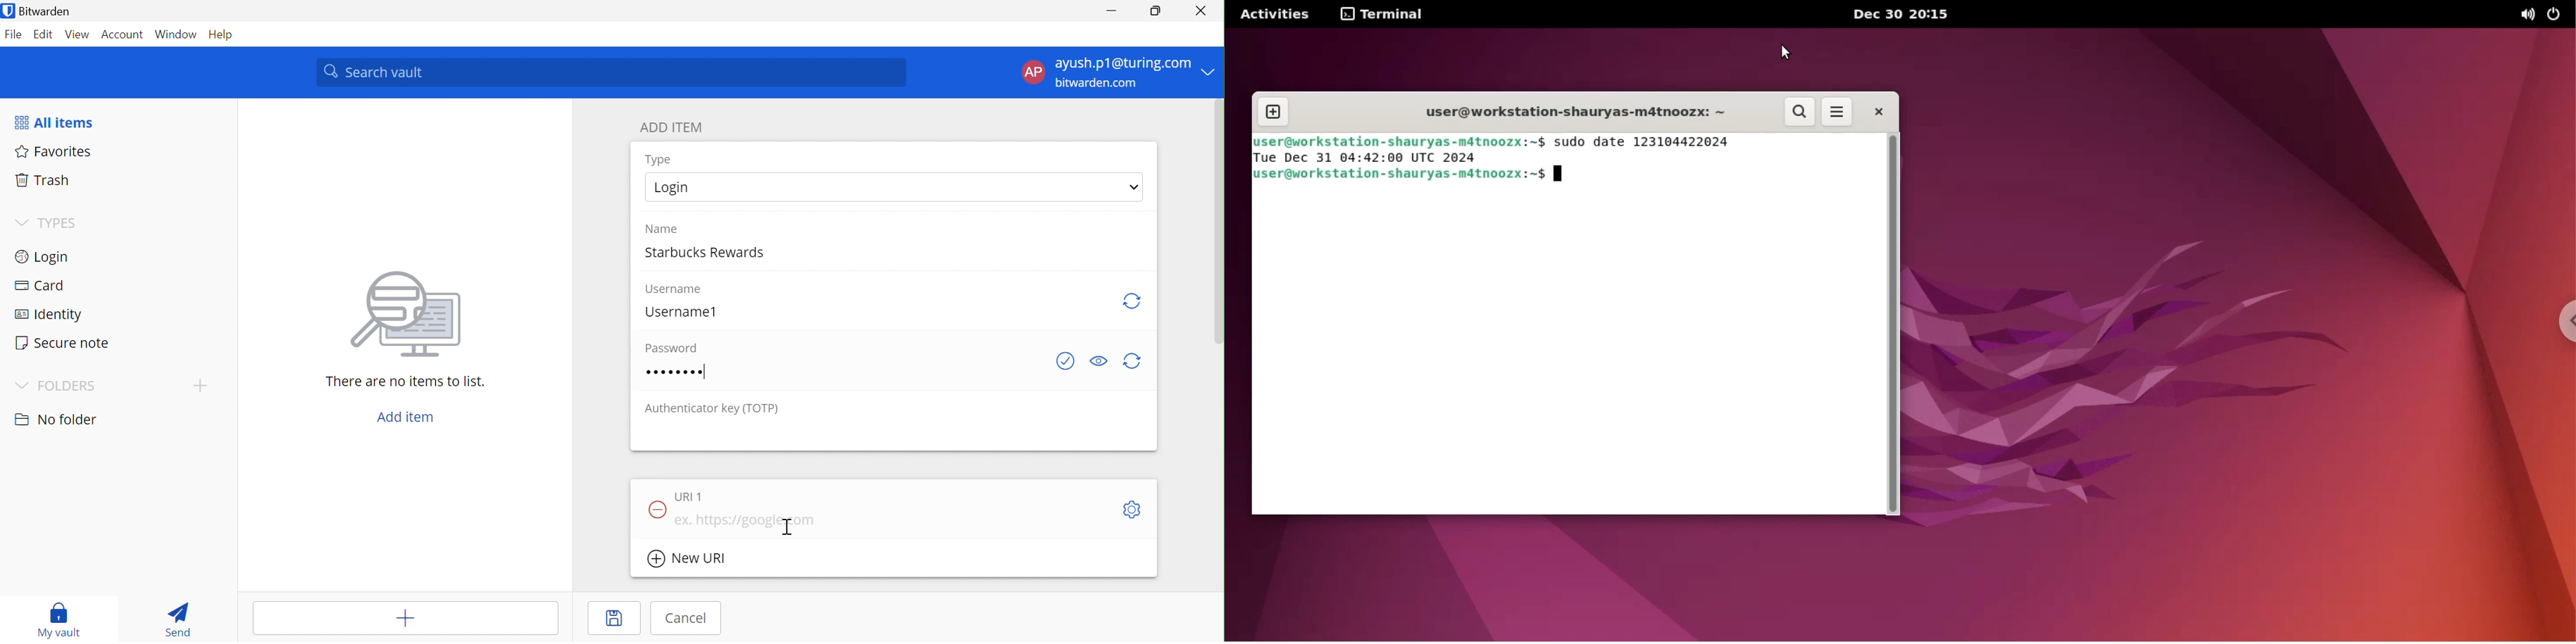 This screenshot has height=644, width=2576. What do you see at coordinates (692, 496) in the screenshot?
I see `URI 1` at bounding box center [692, 496].